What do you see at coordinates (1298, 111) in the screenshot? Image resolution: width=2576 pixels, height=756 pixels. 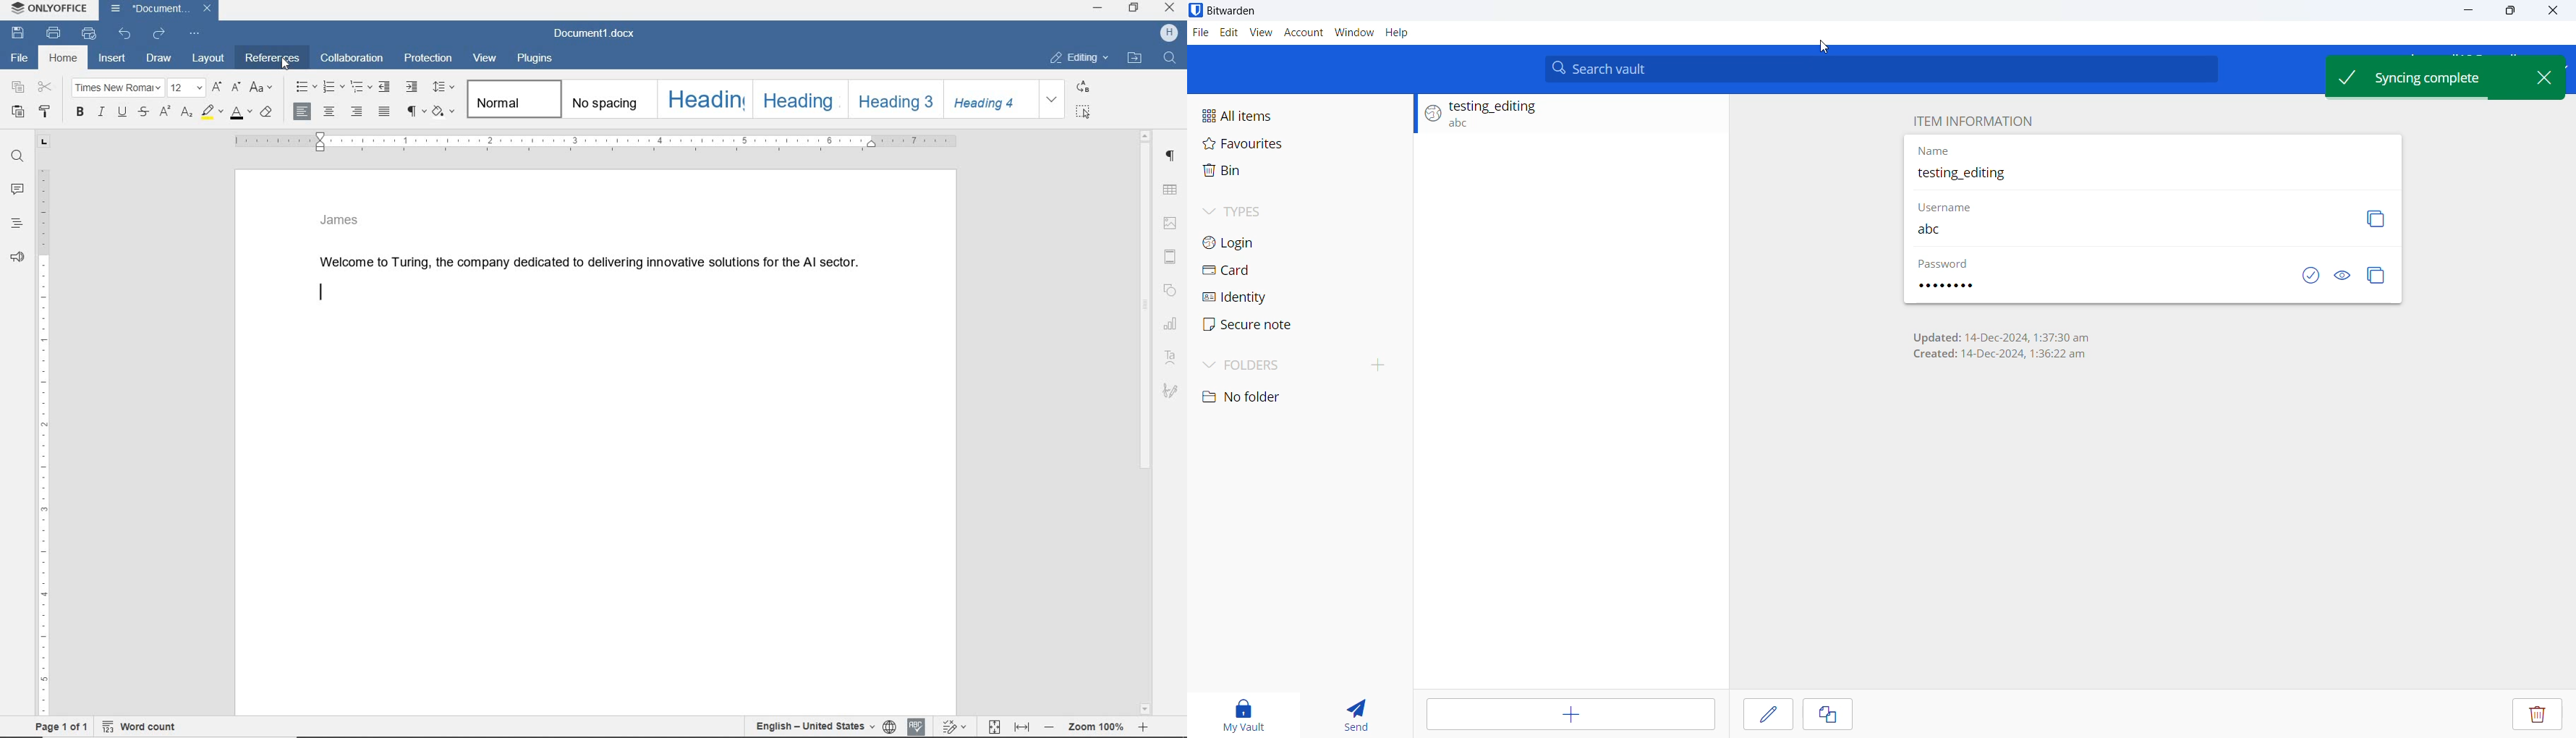 I see `All items` at bounding box center [1298, 111].